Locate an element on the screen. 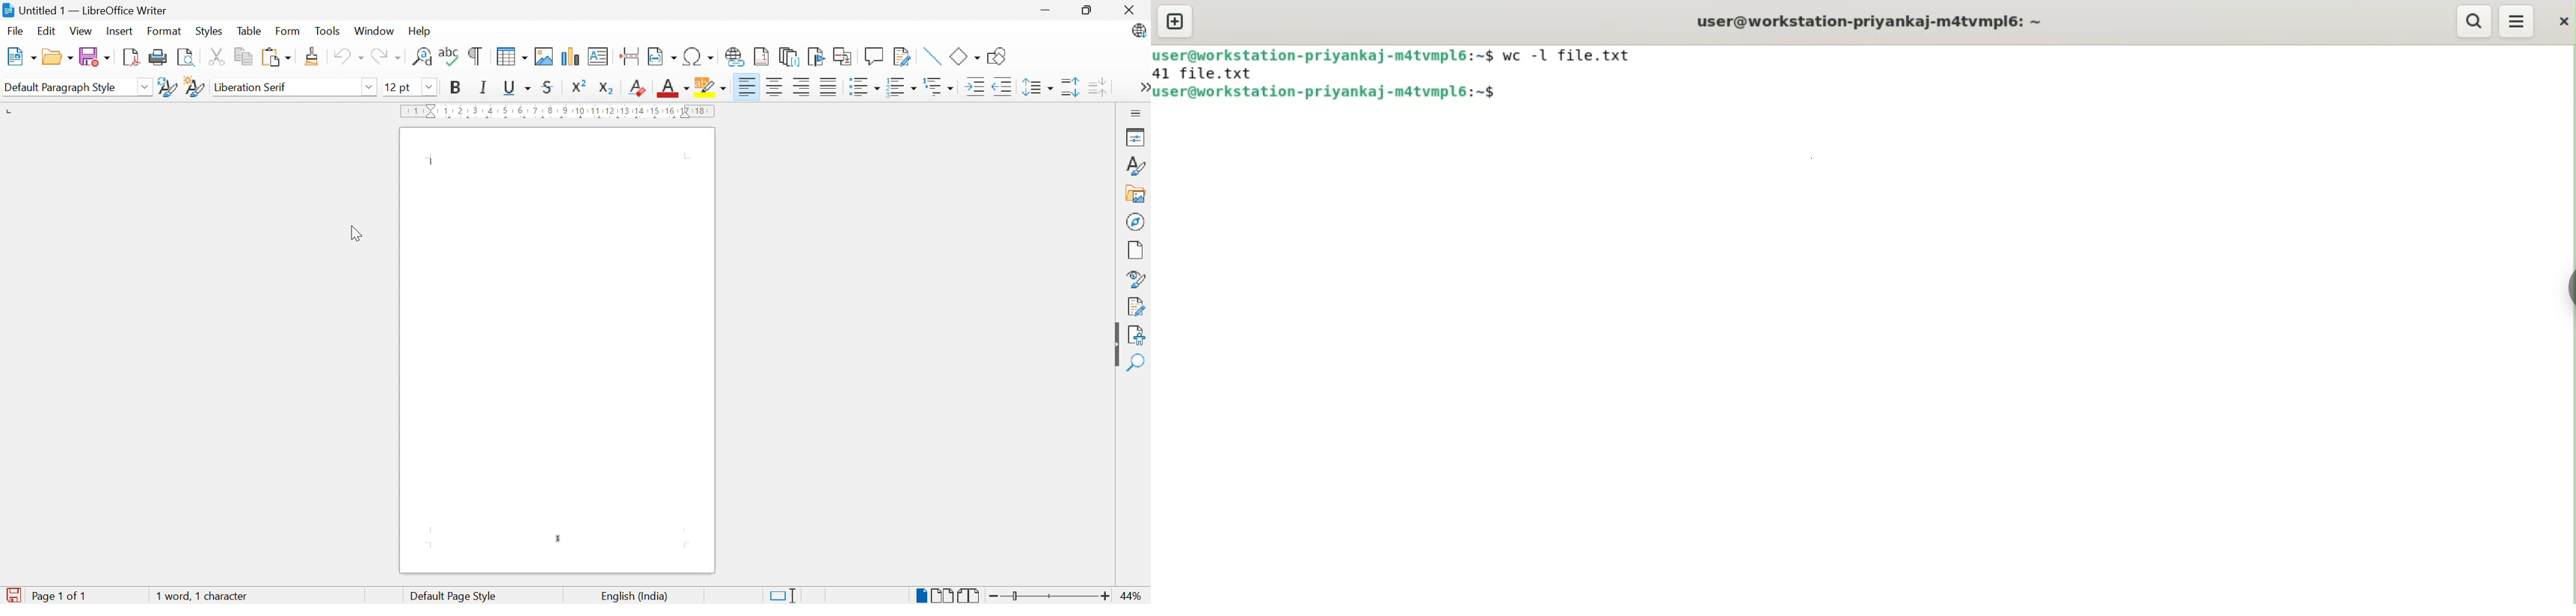  Cut is located at coordinates (218, 56).